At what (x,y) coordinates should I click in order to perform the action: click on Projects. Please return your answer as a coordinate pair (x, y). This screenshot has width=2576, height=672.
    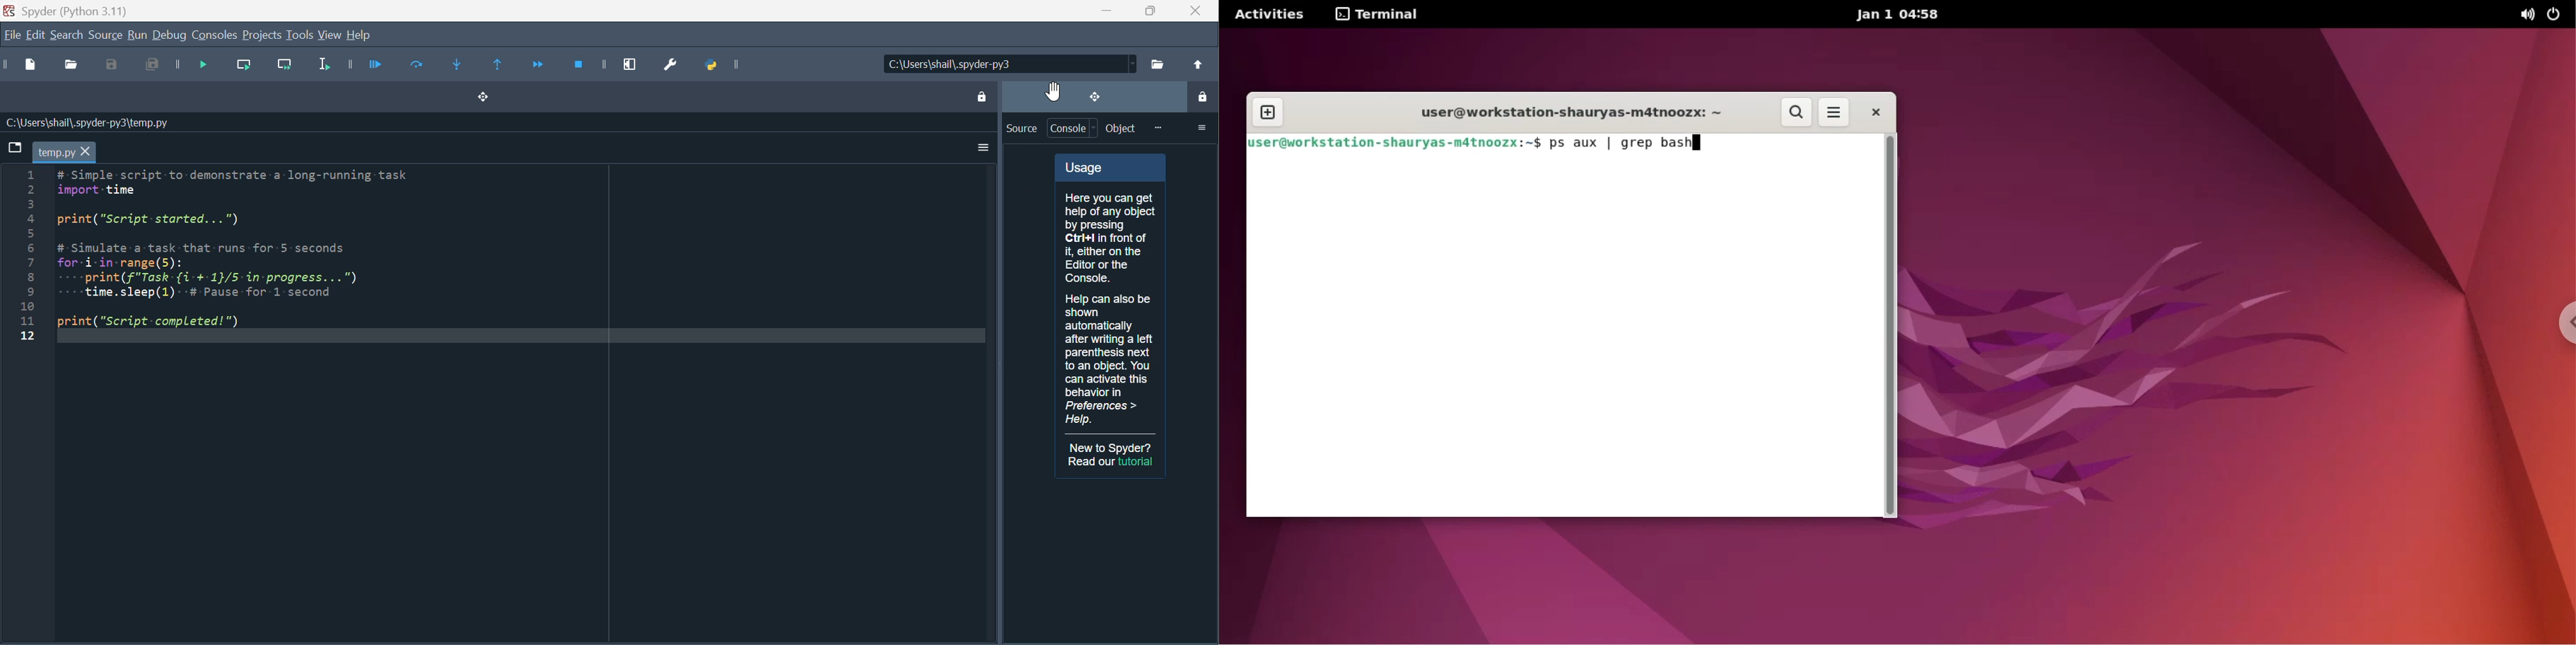
    Looking at the image, I should click on (262, 36).